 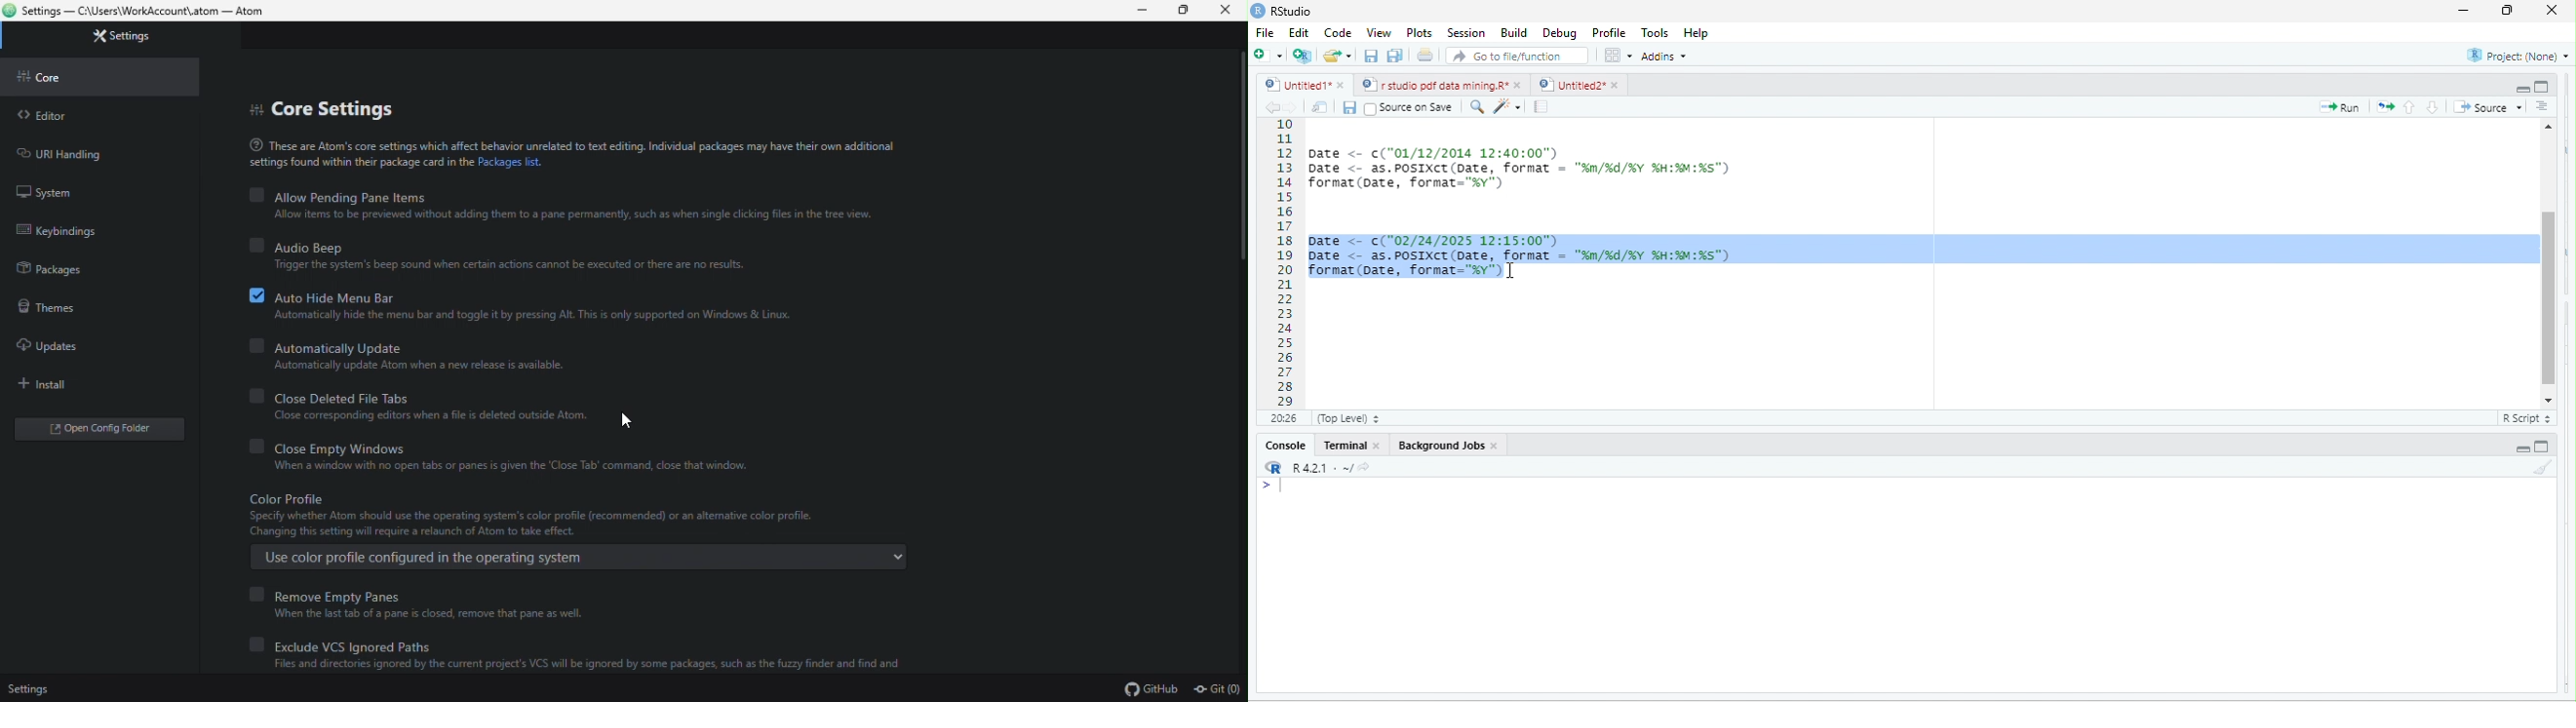 What do you see at coordinates (1436, 86) in the screenshot?
I see `© | r studio pdf data mining.R*` at bounding box center [1436, 86].